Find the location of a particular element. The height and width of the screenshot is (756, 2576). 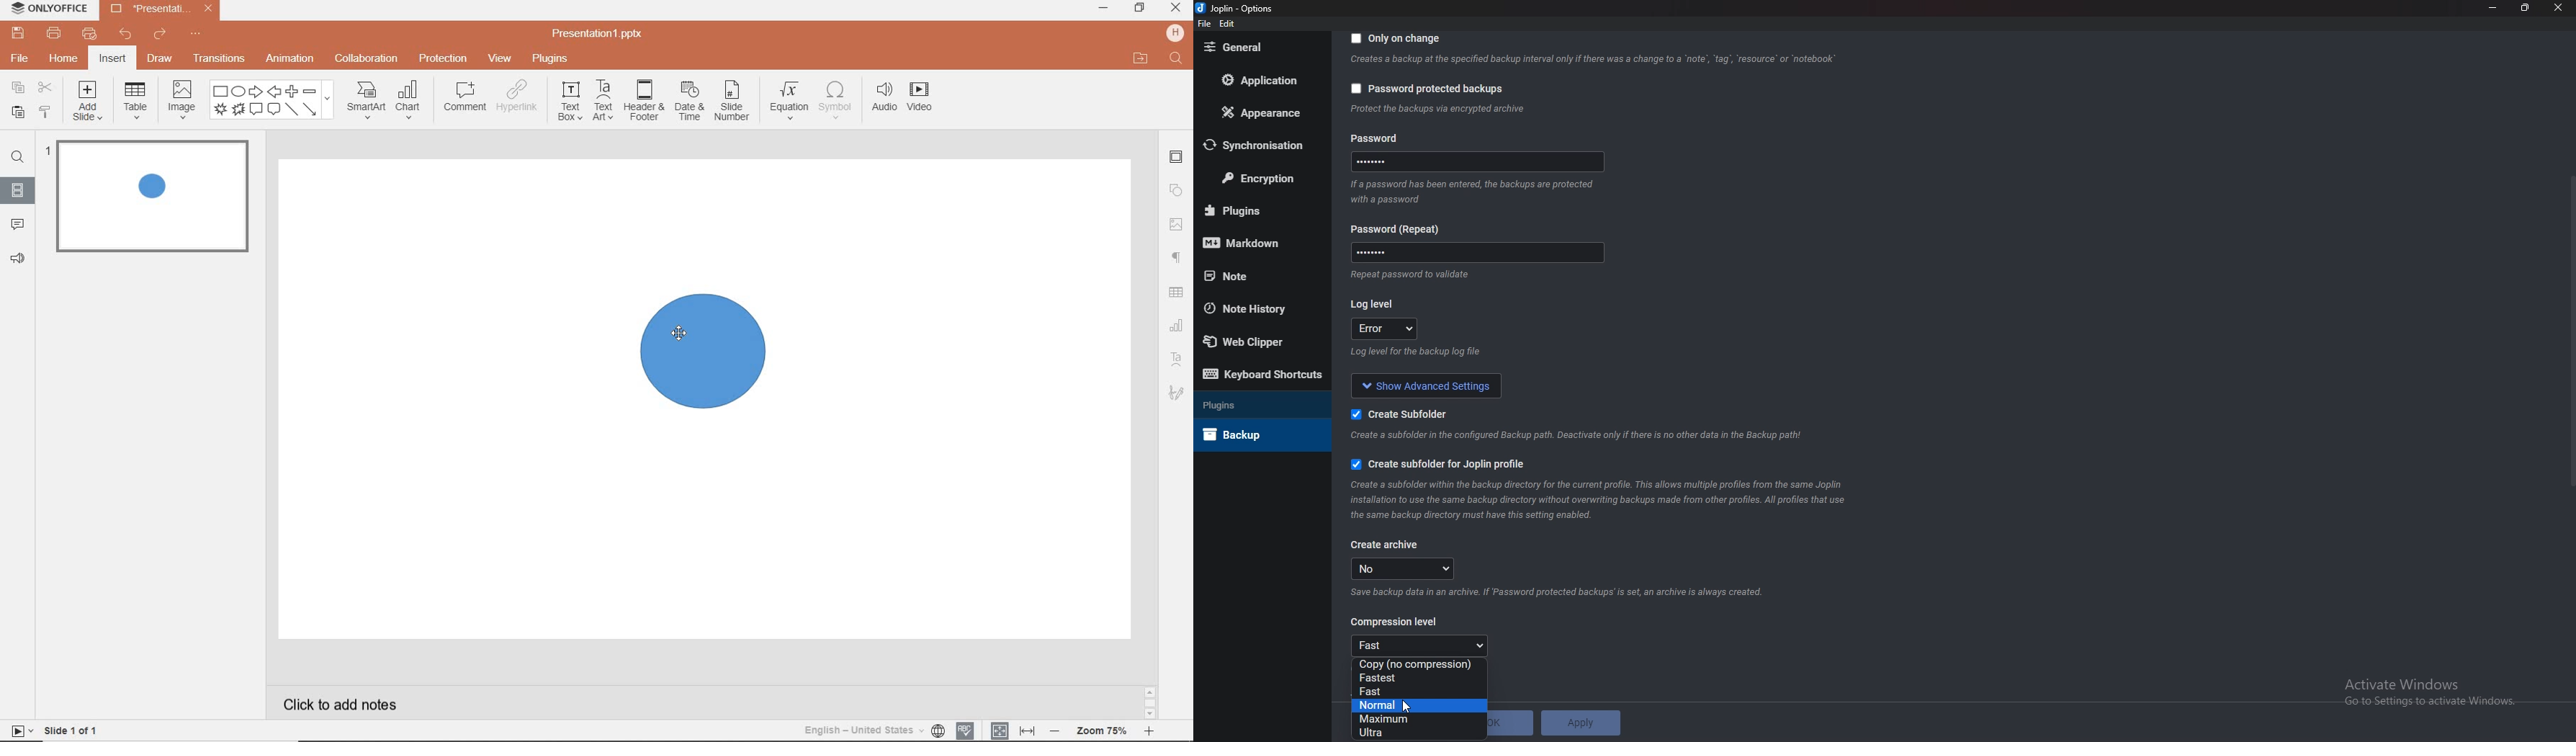

fast is located at coordinates (1414, 691).